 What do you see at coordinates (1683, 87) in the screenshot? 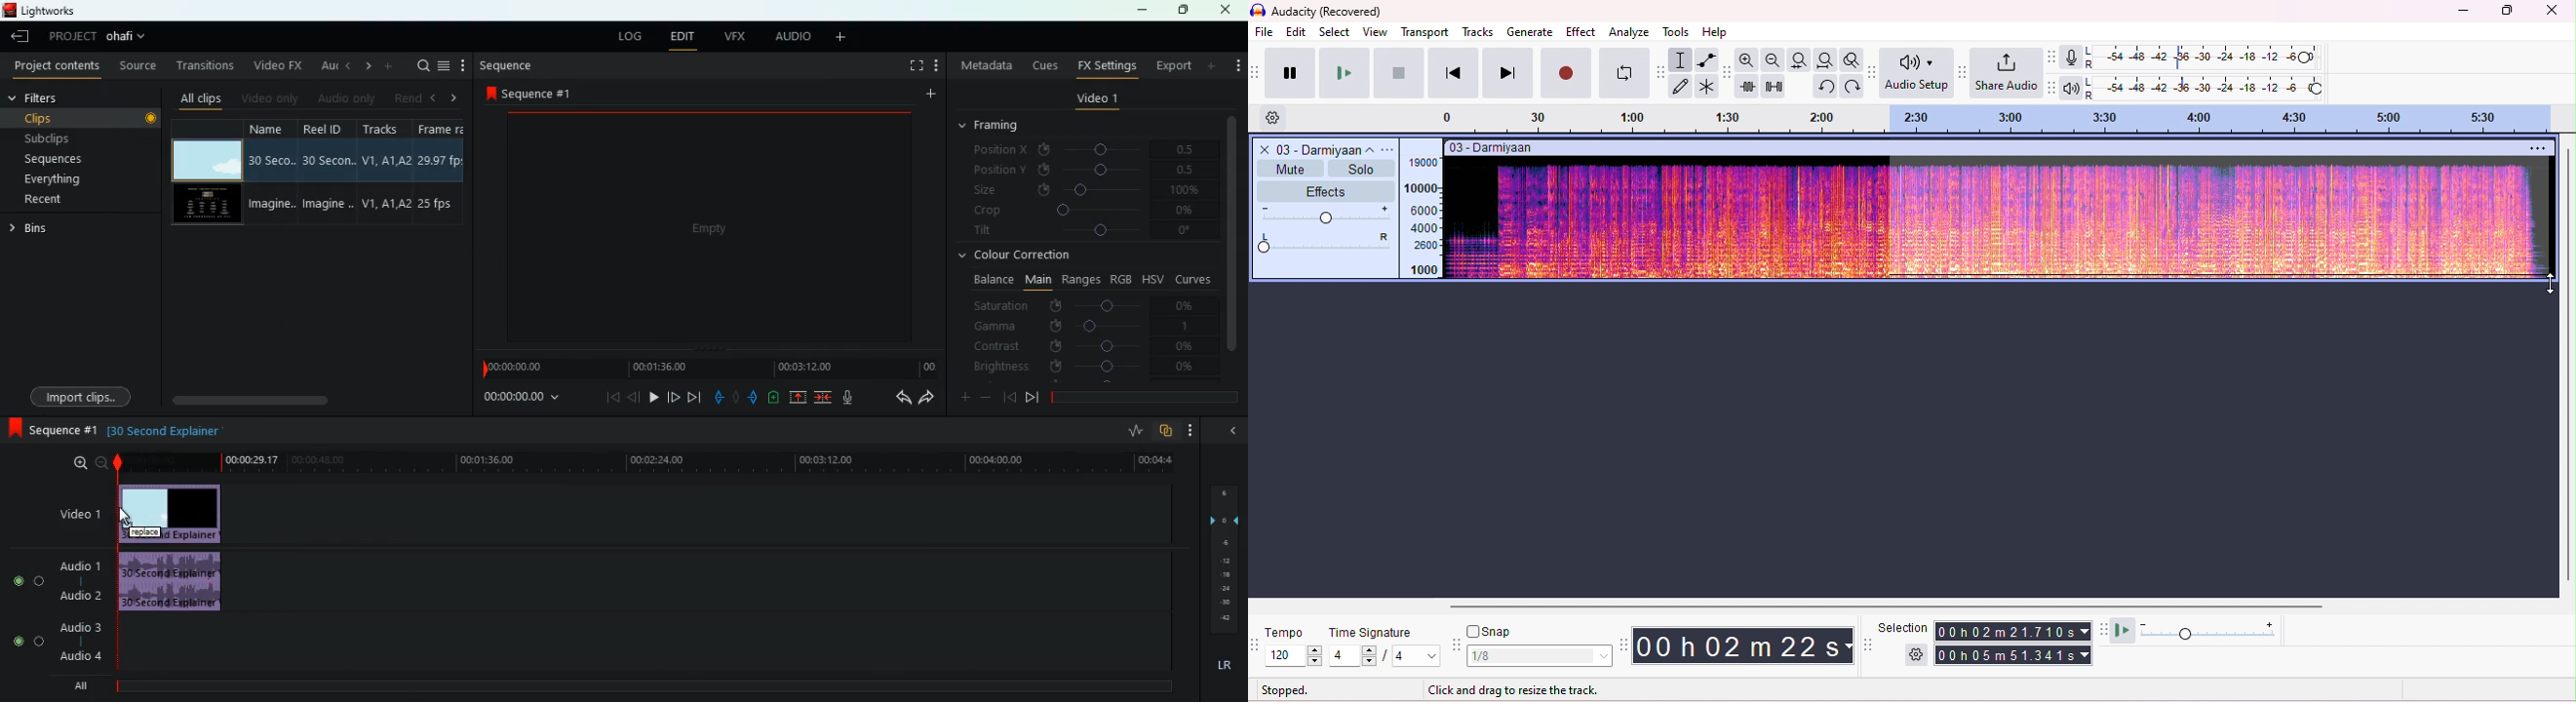
I see `draw` at bounding box center [1683, 87].